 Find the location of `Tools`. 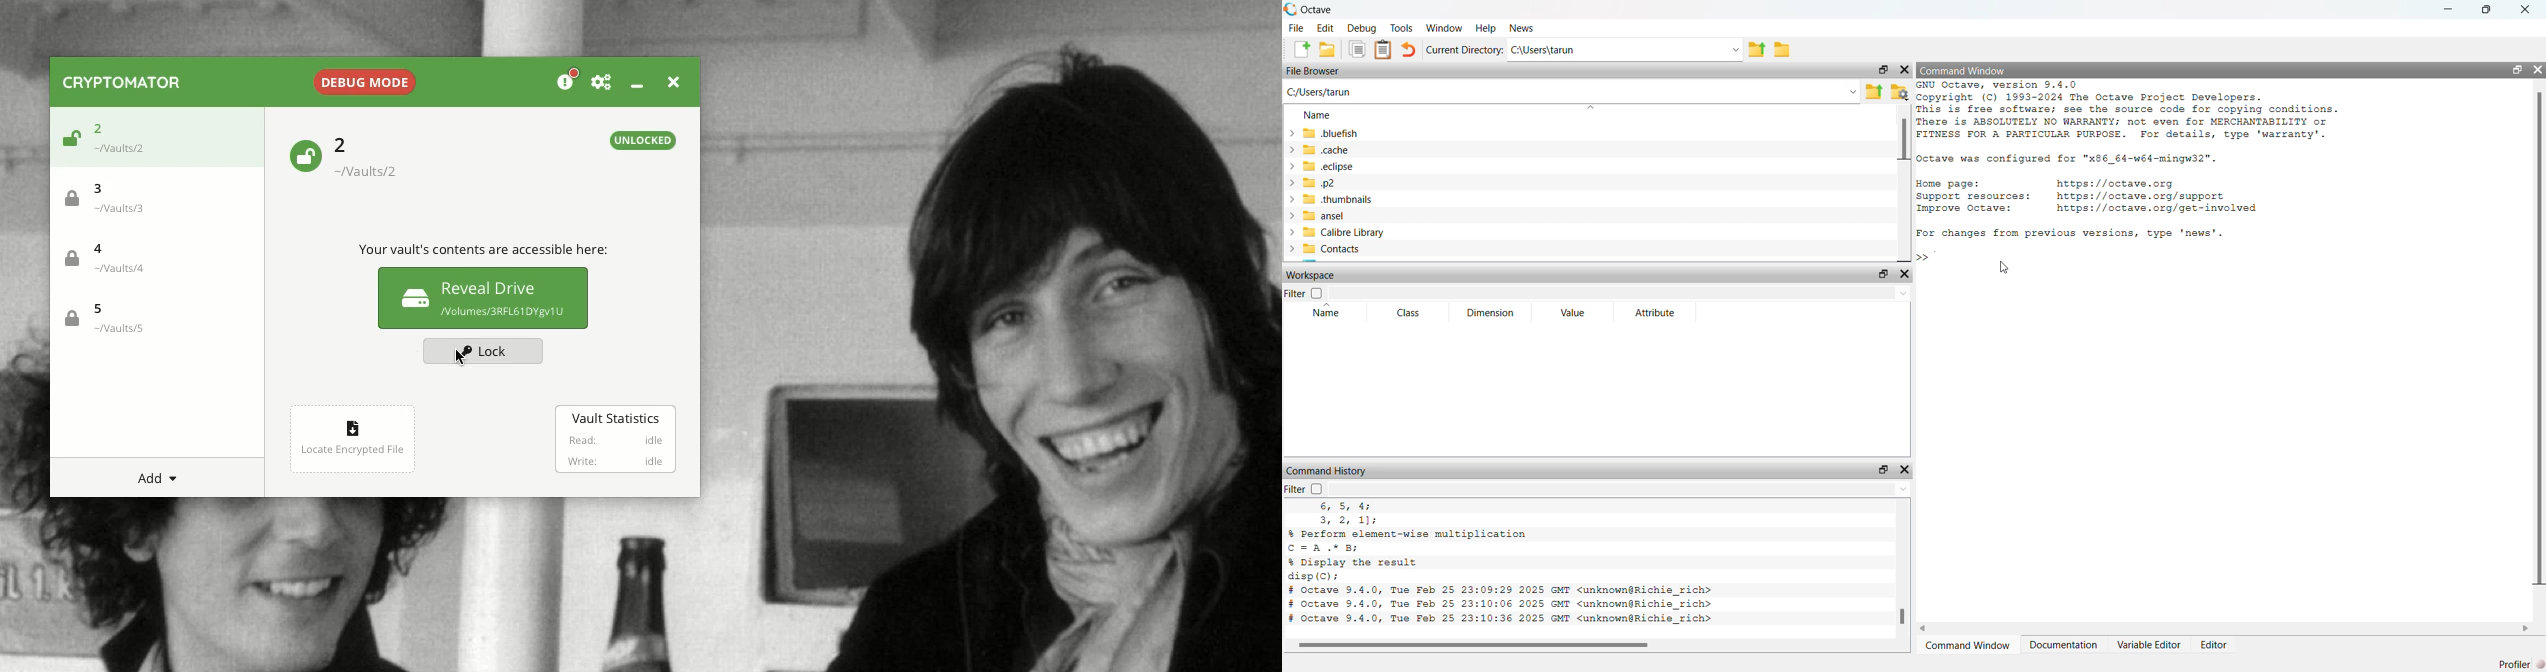

Tools is located at coordinates (1402, 27).